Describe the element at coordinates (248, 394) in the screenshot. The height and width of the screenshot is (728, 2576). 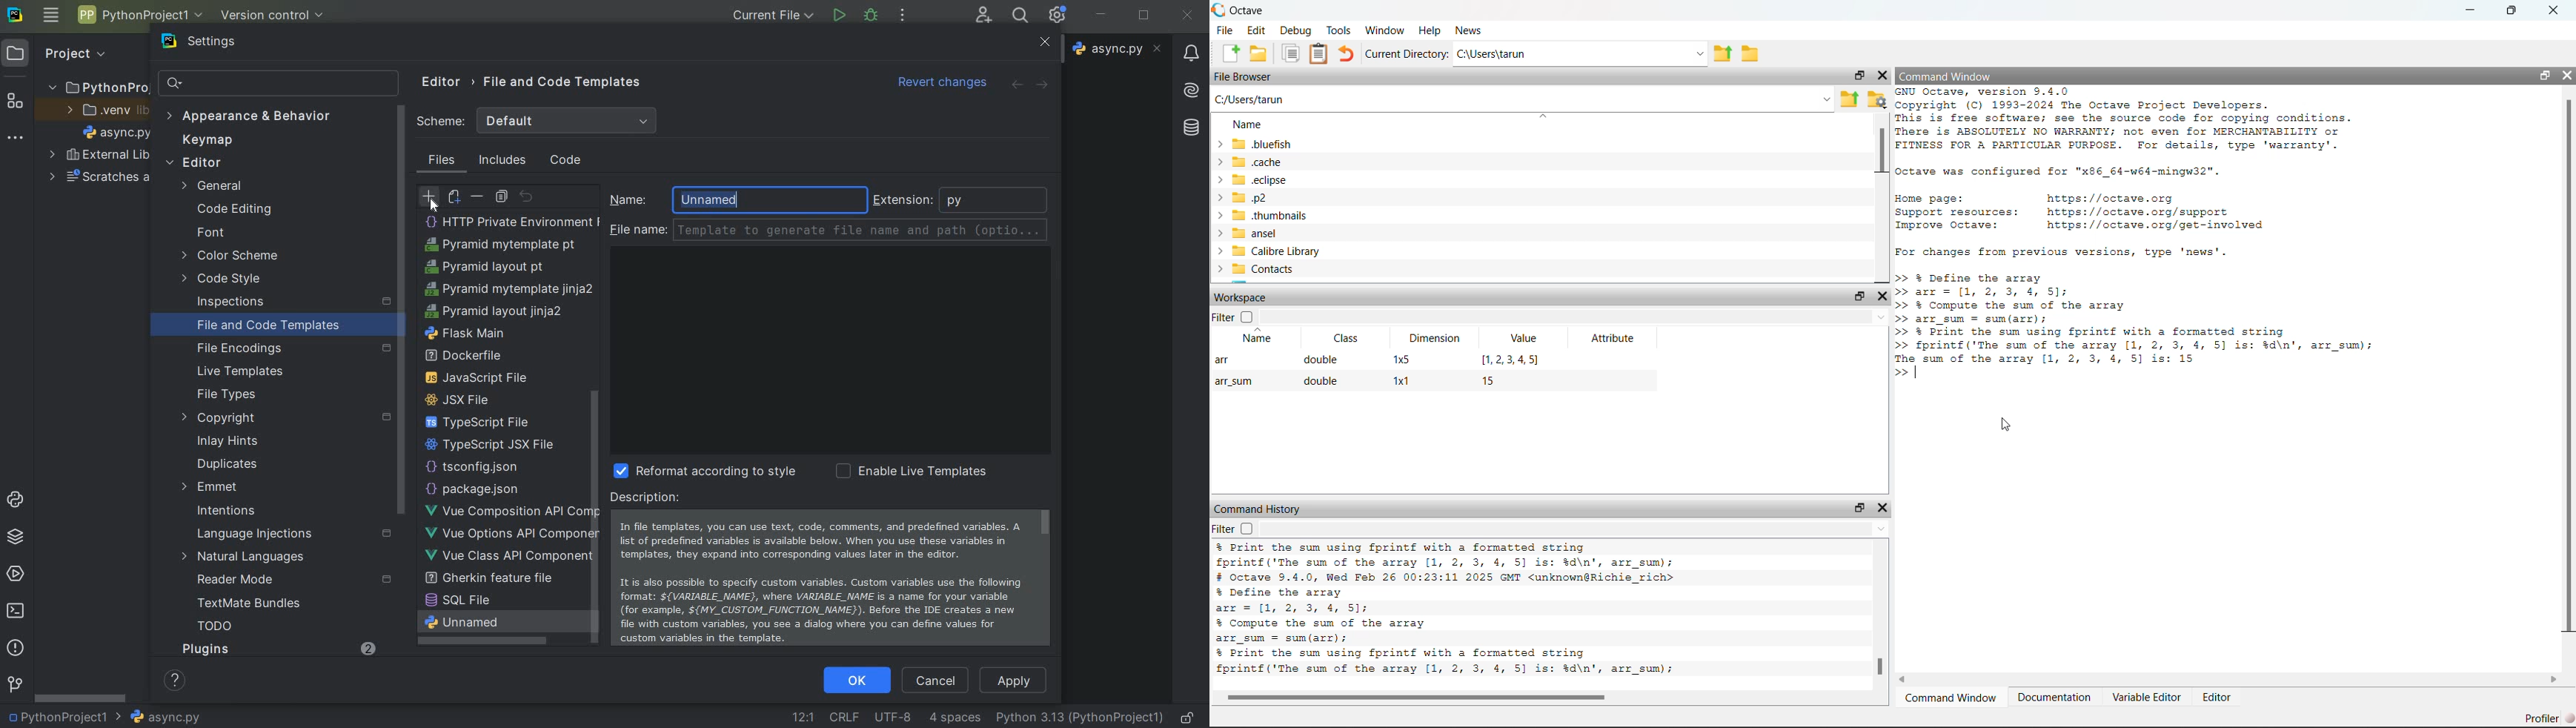
I see `file types` at that location.